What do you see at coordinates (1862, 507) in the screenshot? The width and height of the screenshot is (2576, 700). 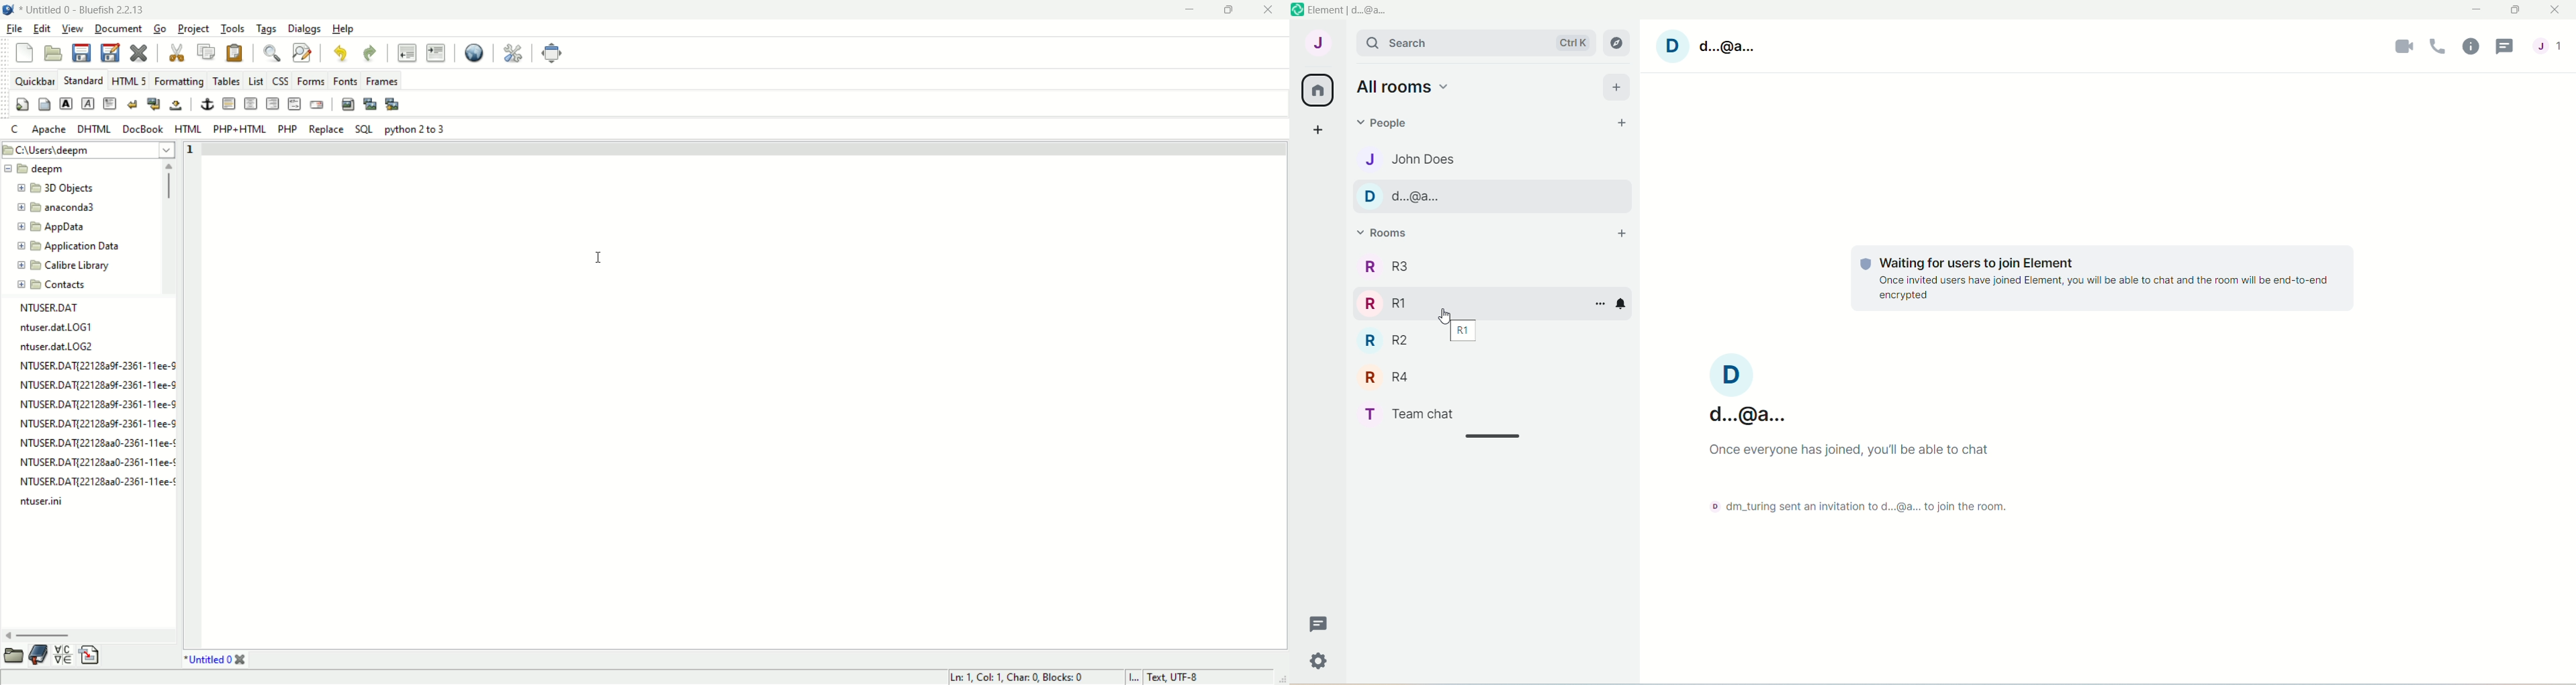 I see `dm_turing sent an intivation to d....@a...to join the room.` at bounding box center [1862, 507].